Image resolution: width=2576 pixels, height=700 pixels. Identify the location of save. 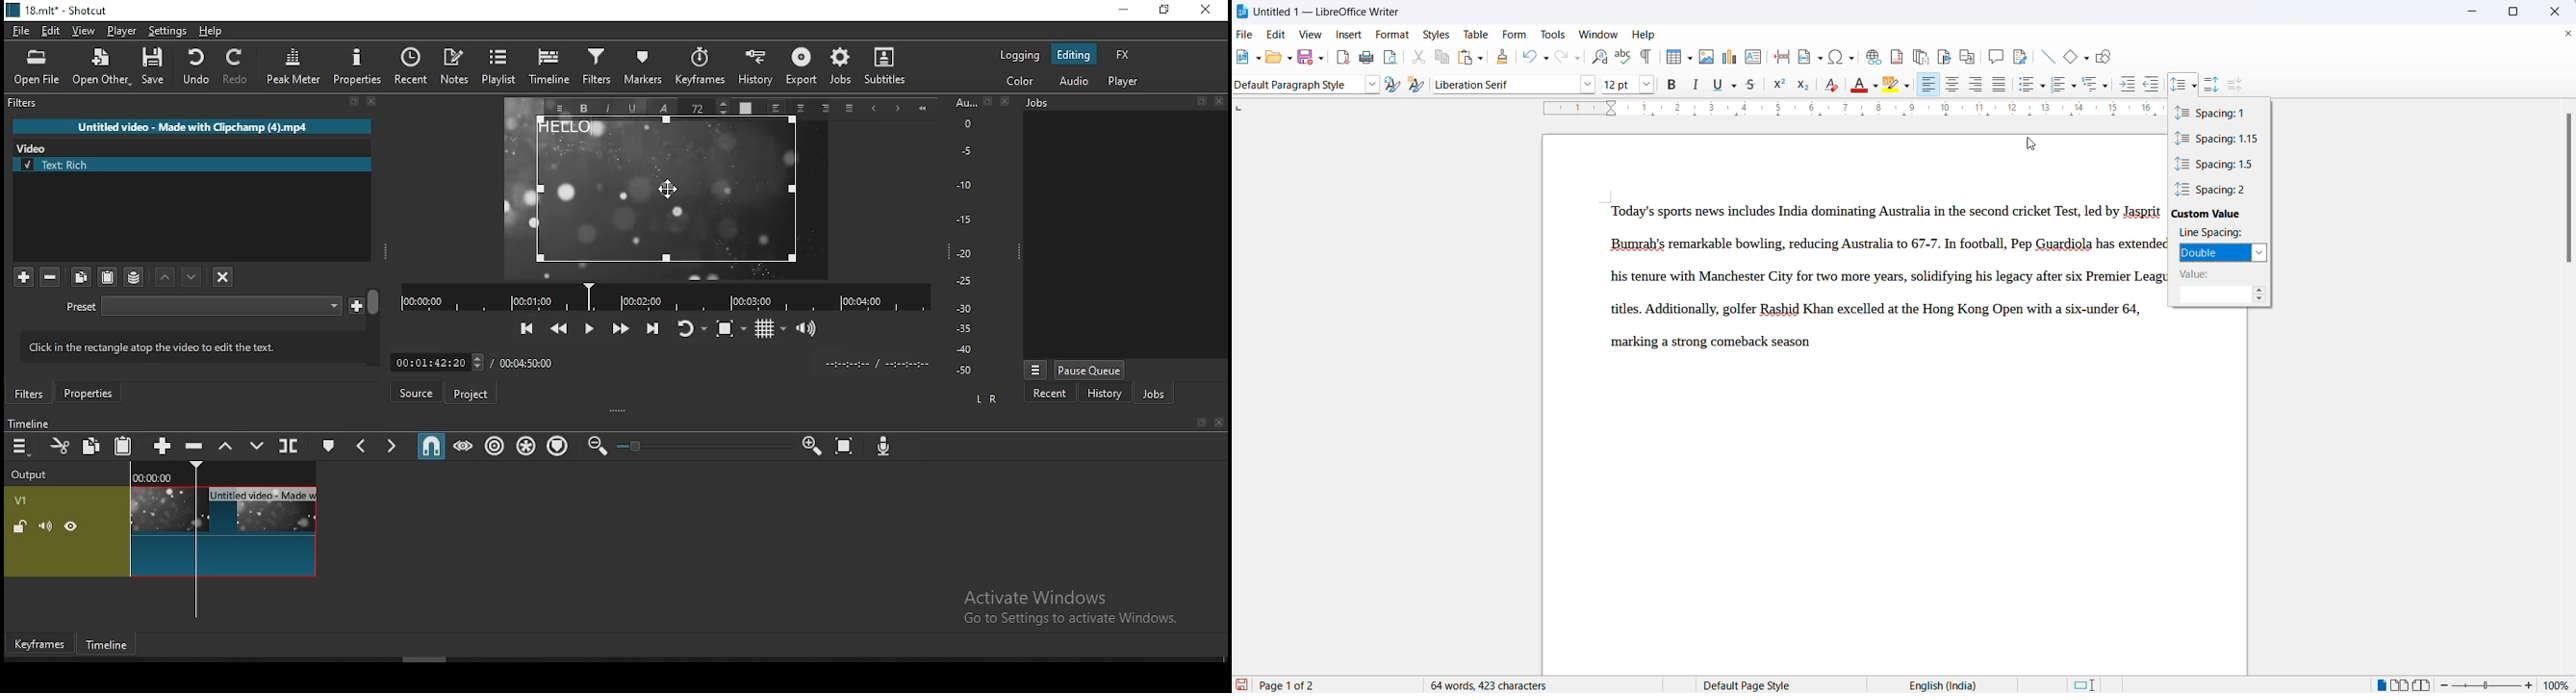
(153, 65).